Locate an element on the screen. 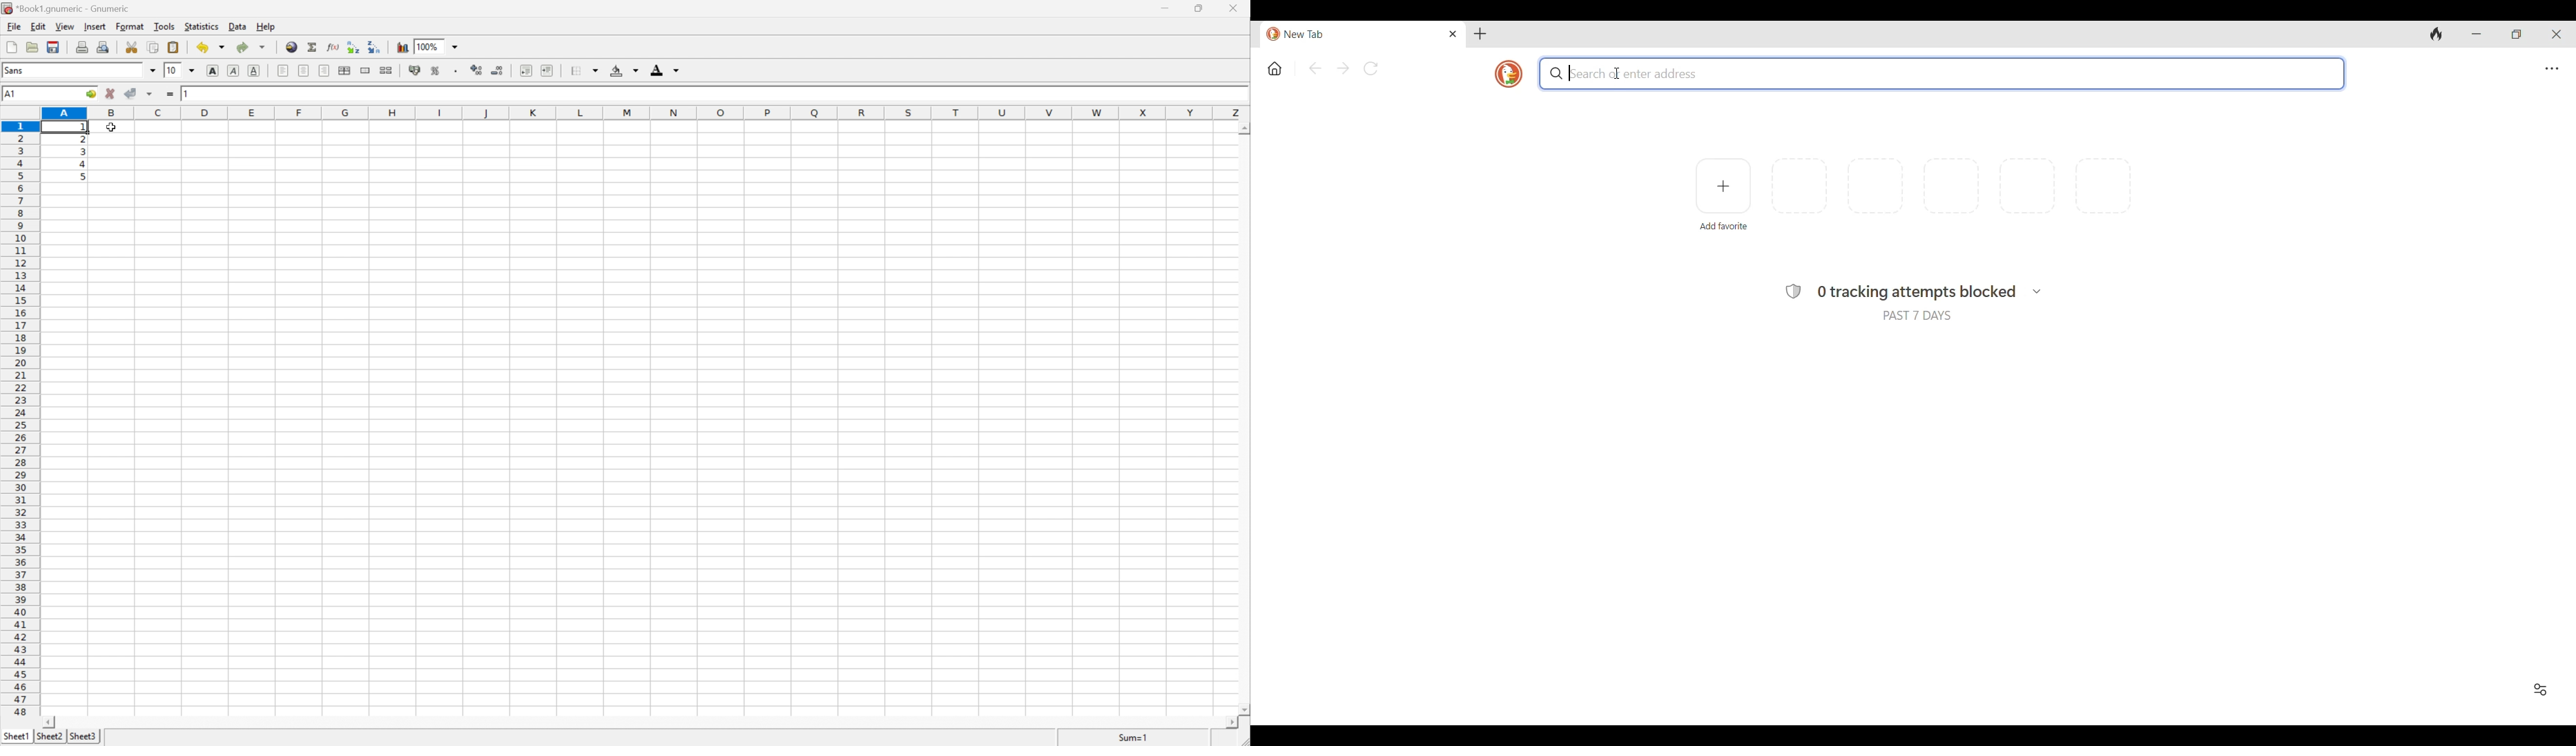 The image size is (2576, 756).  is located at coordinates (81, 126).